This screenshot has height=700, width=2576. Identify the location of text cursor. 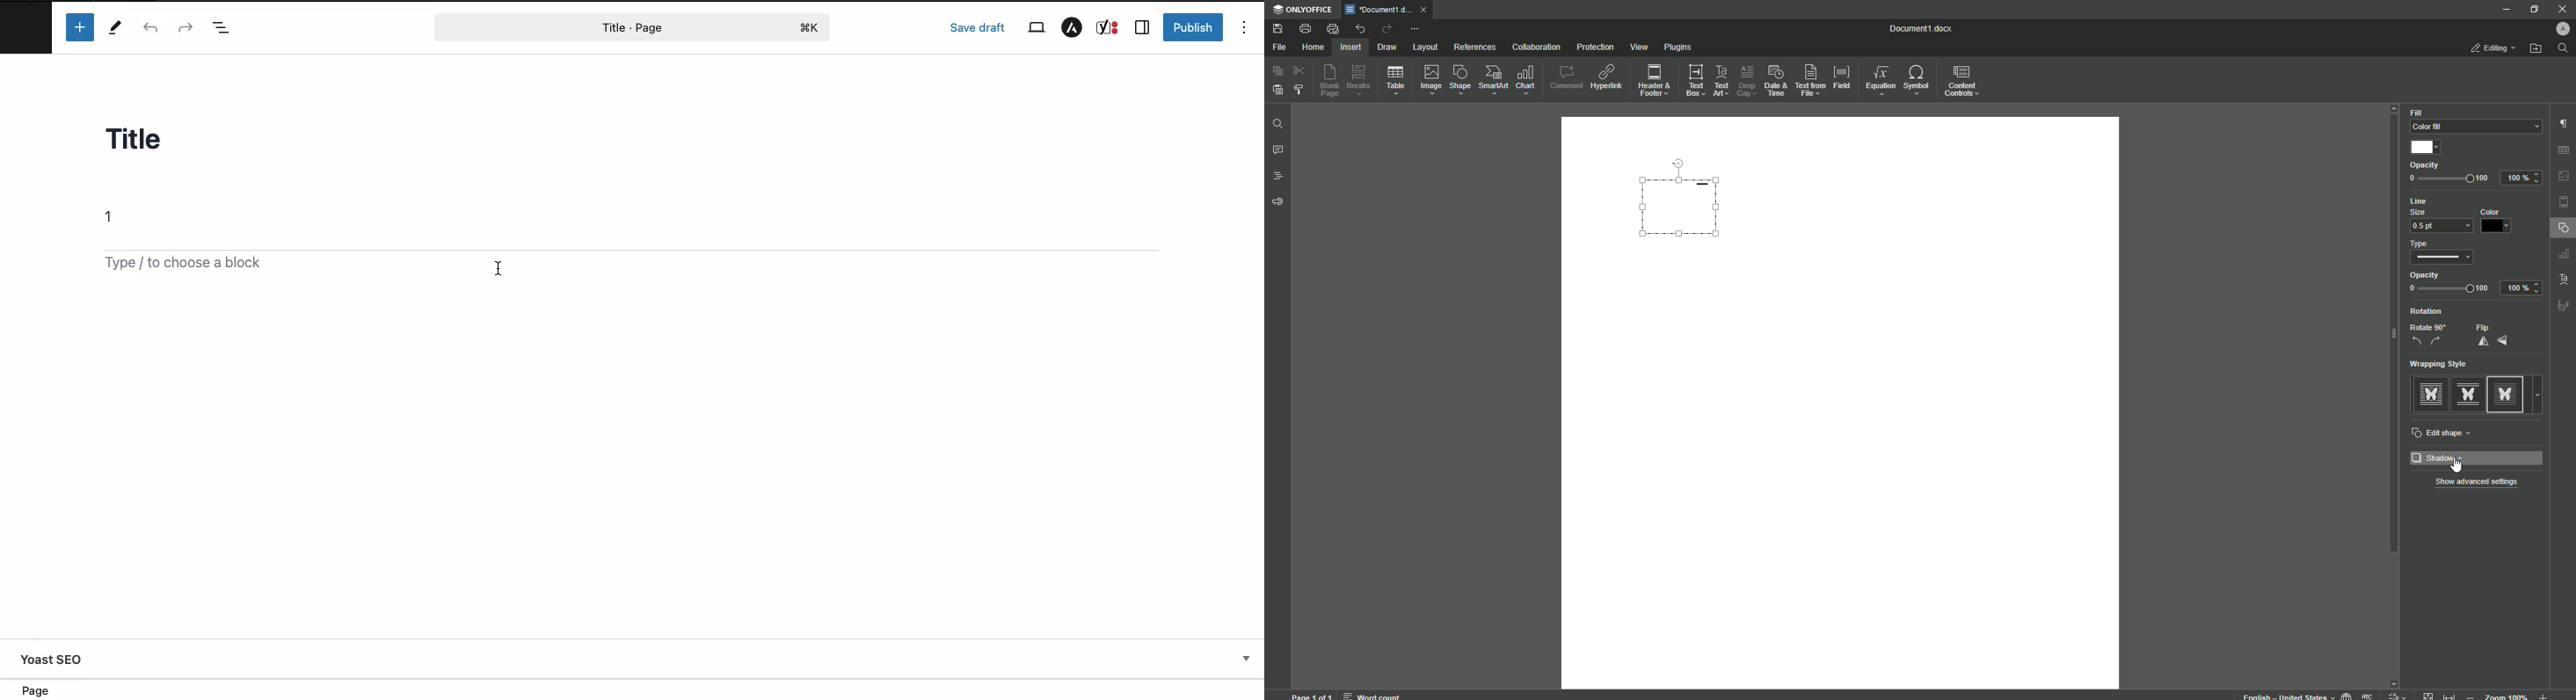
(500, 269).